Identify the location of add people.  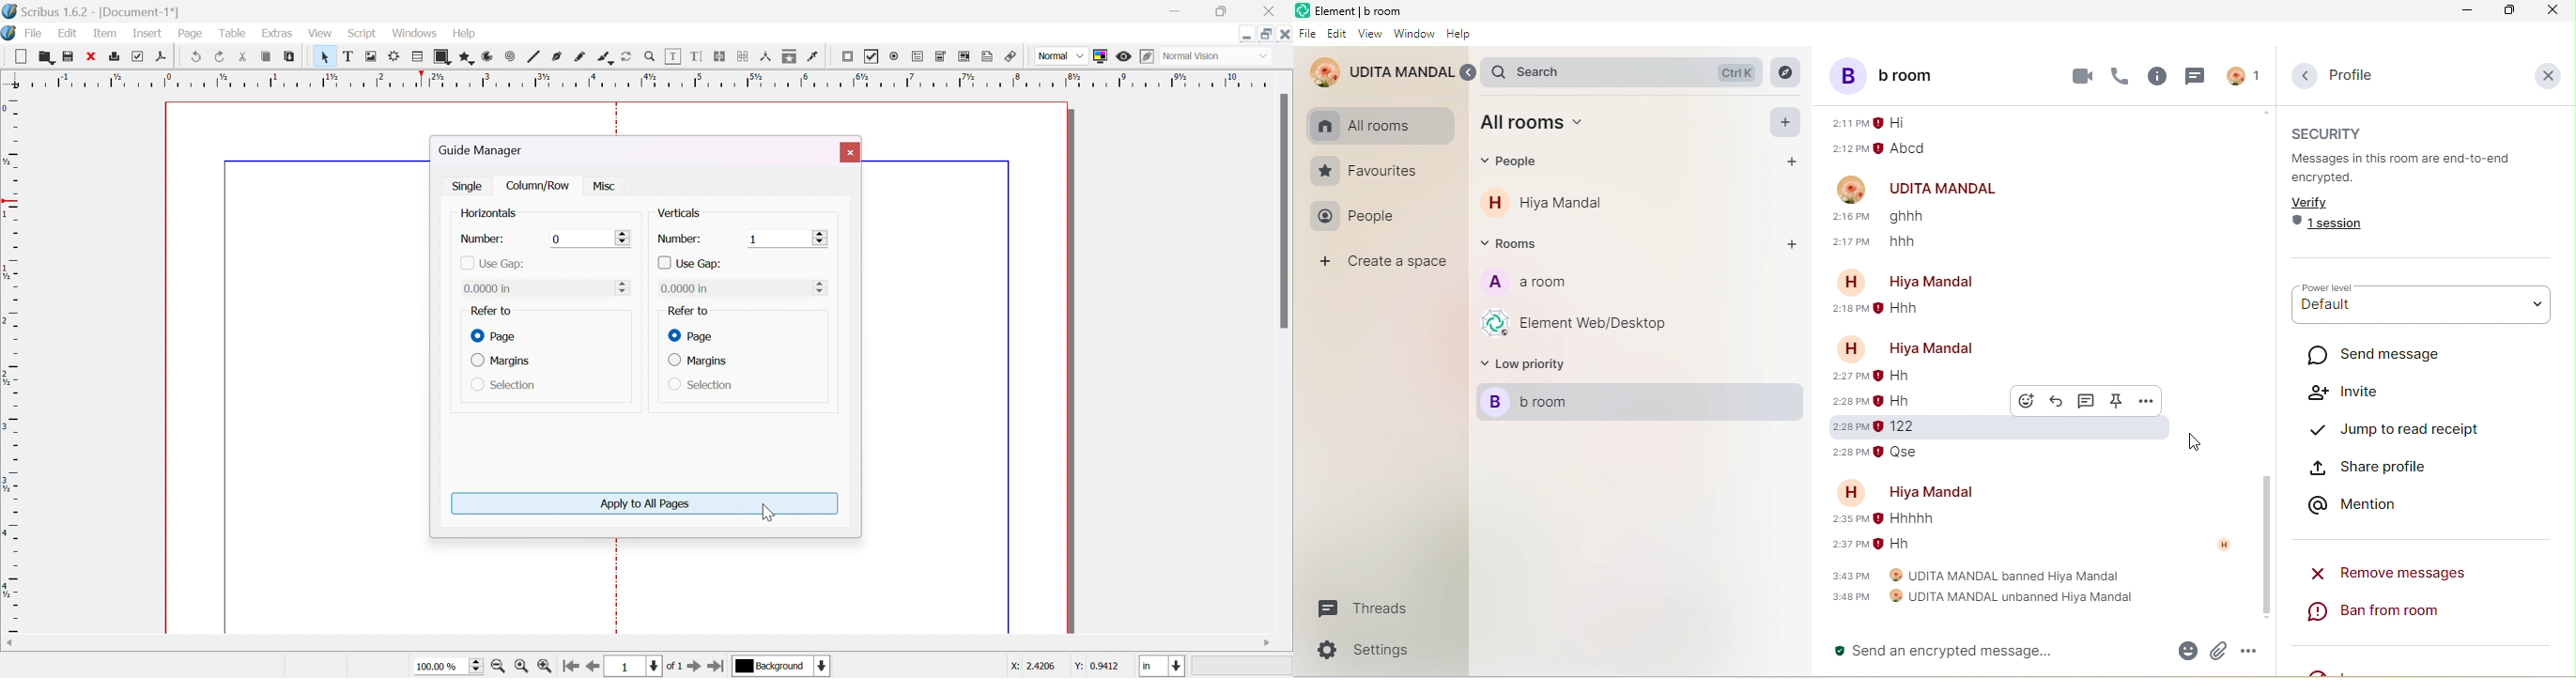
(1787, 162).